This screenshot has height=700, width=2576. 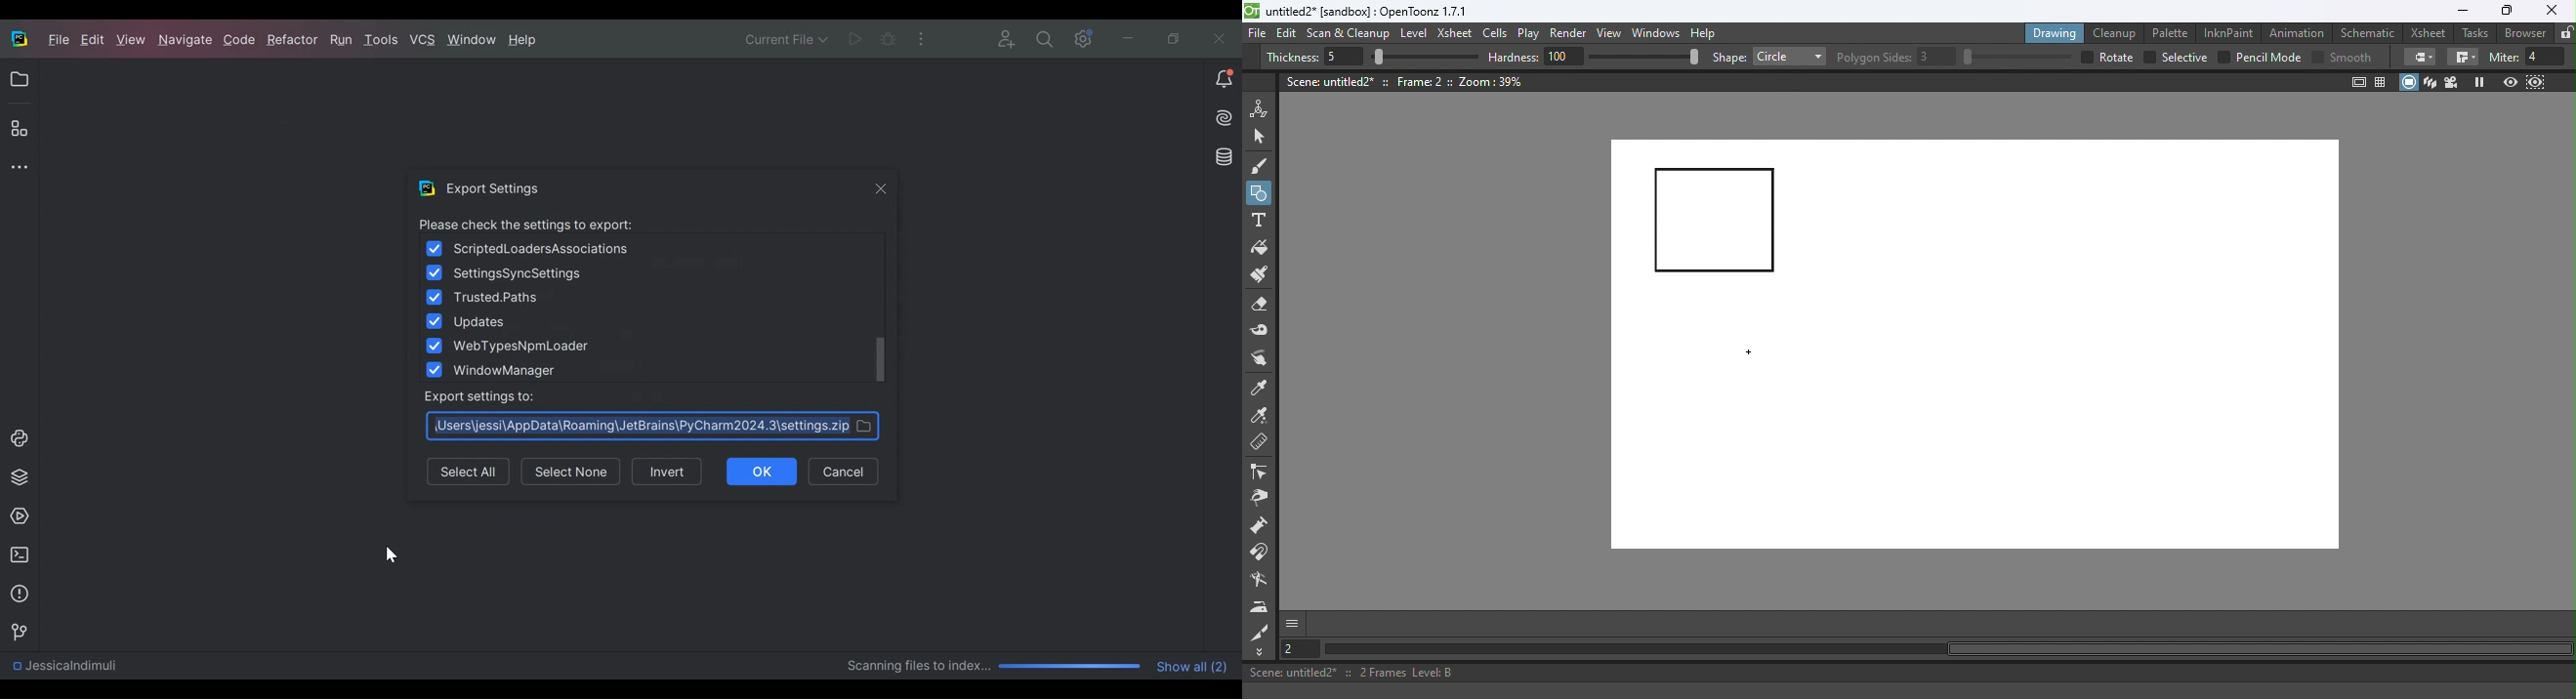 What do you see at coordinates (1706, 32) in the screenshot?
I see `Help` at bounding box center [1706, 32].